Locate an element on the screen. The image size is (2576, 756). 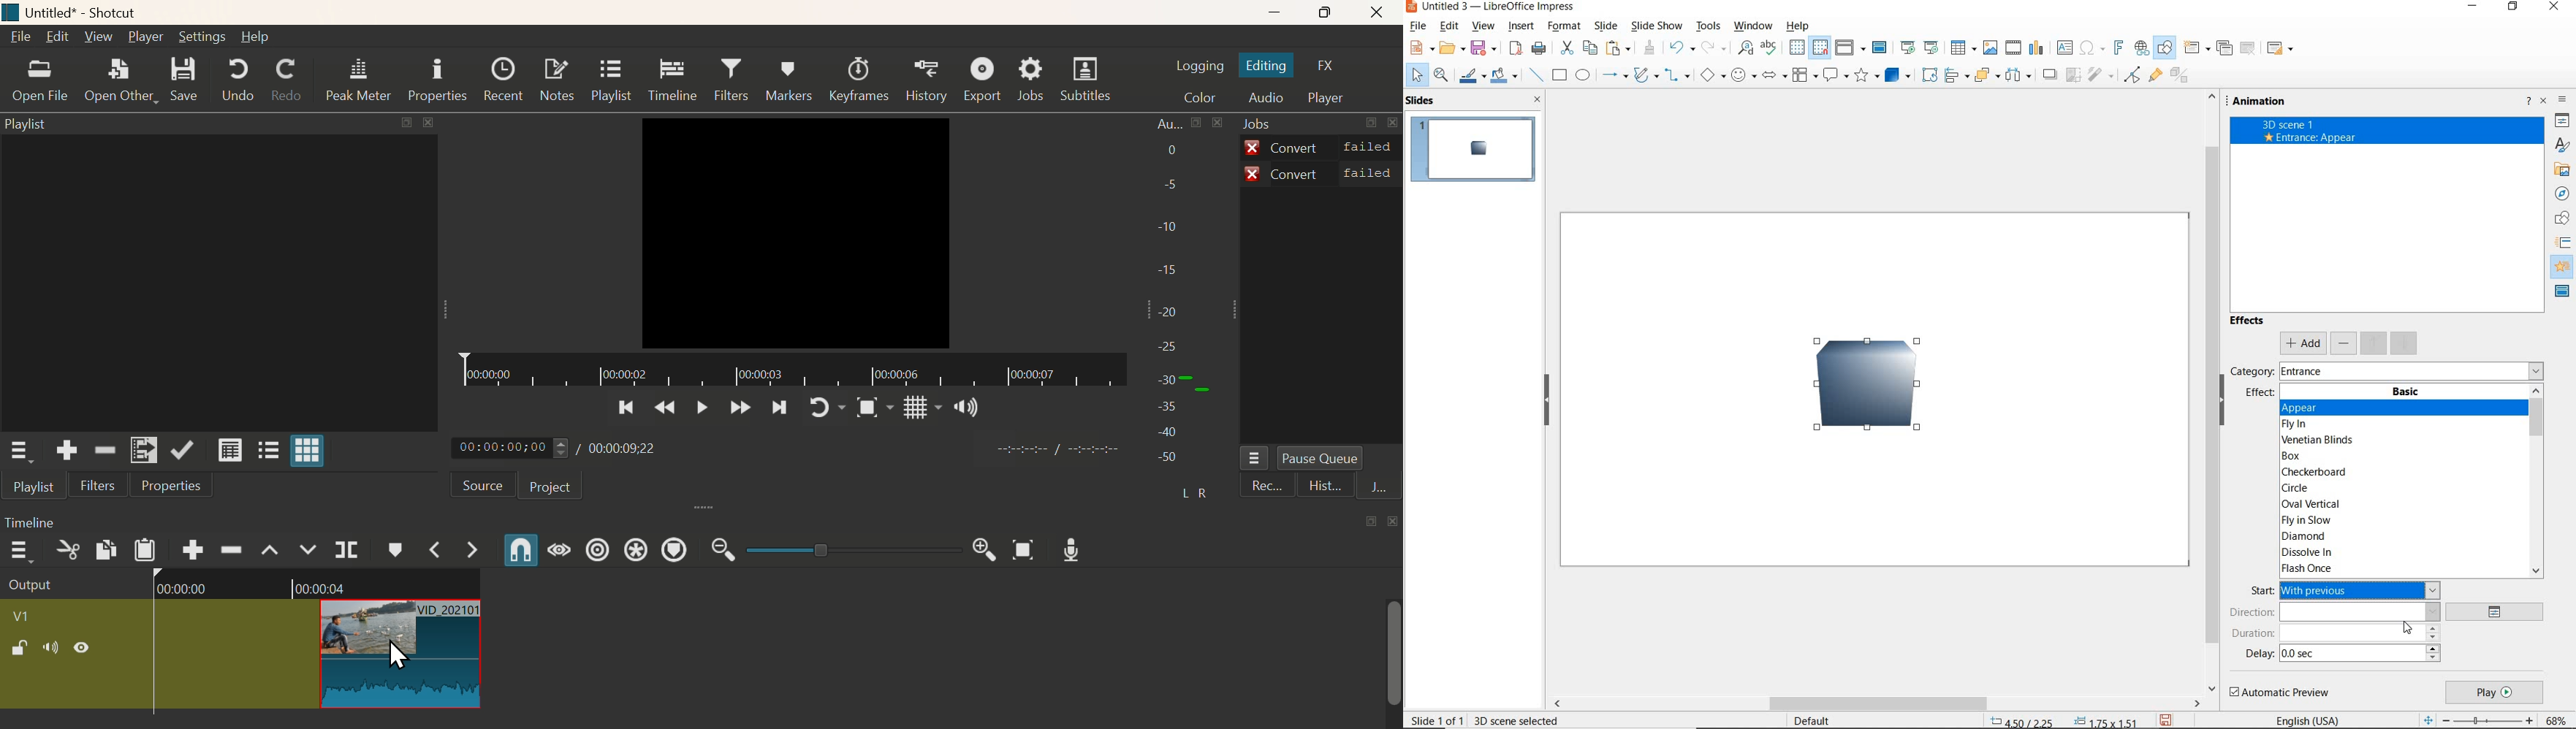
SCROLLBAR is located at coordinates (2211, 392).